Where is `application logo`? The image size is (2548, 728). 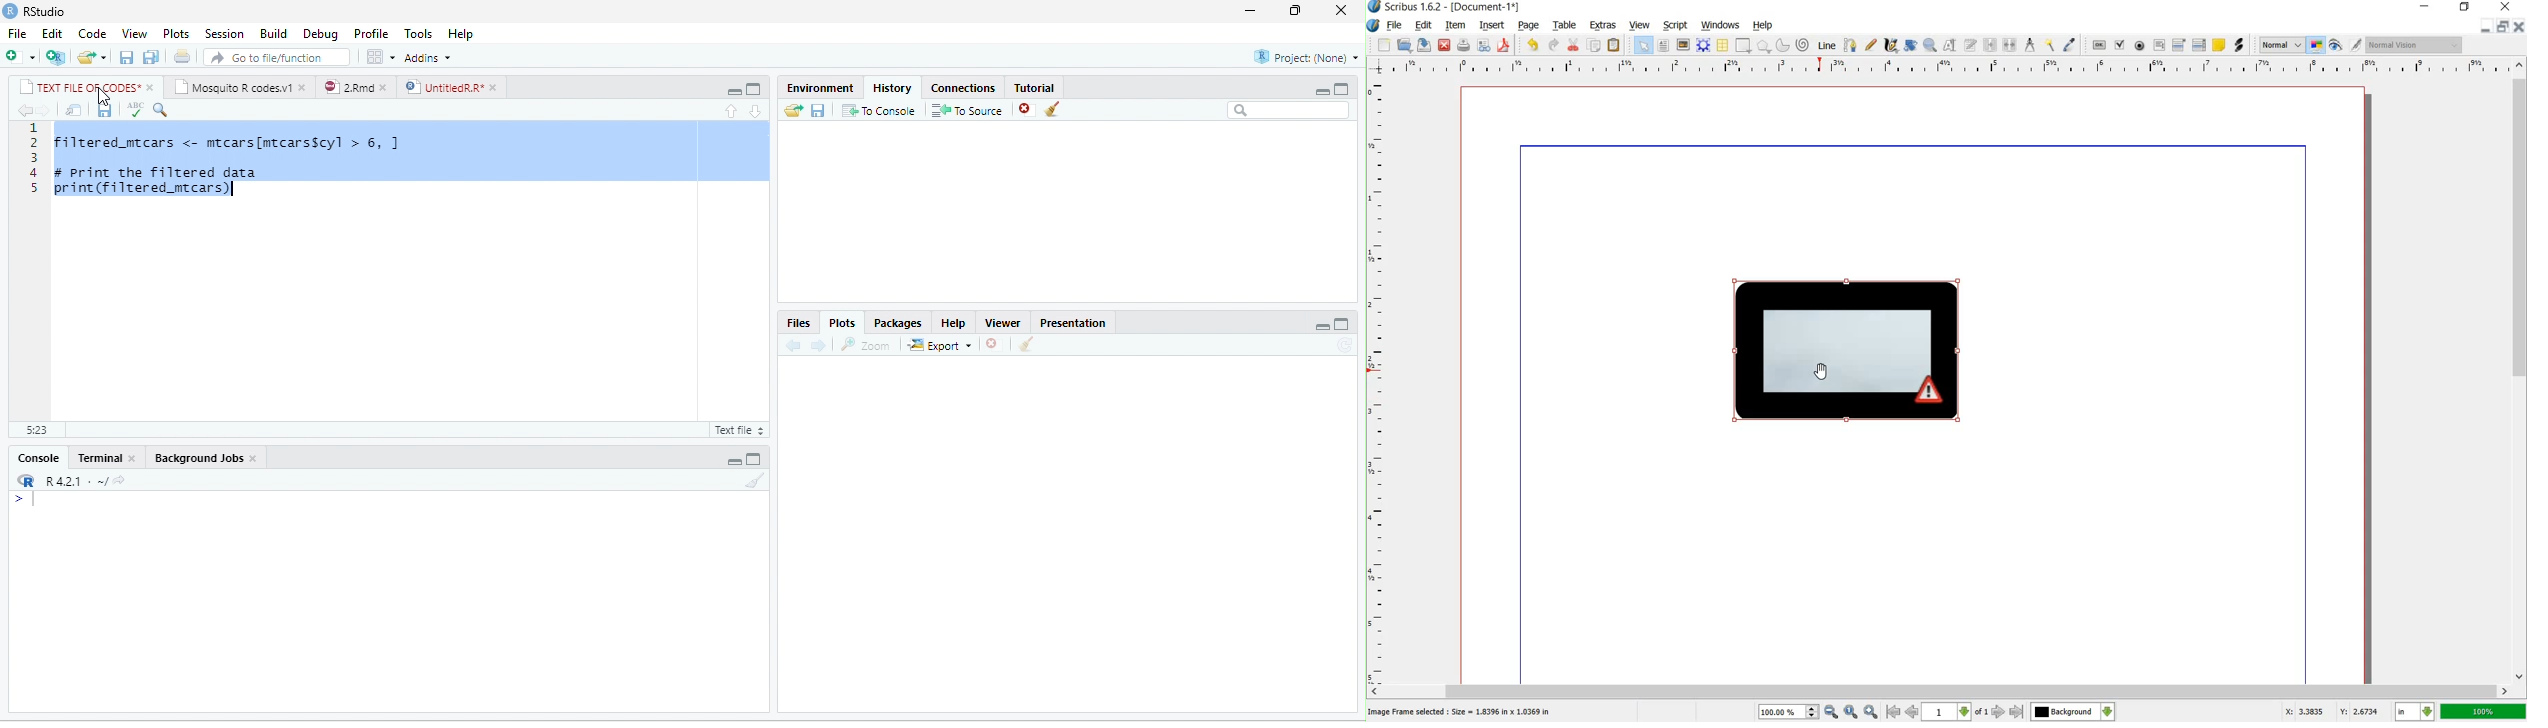
application logo is located at coordinates (1373, 26).